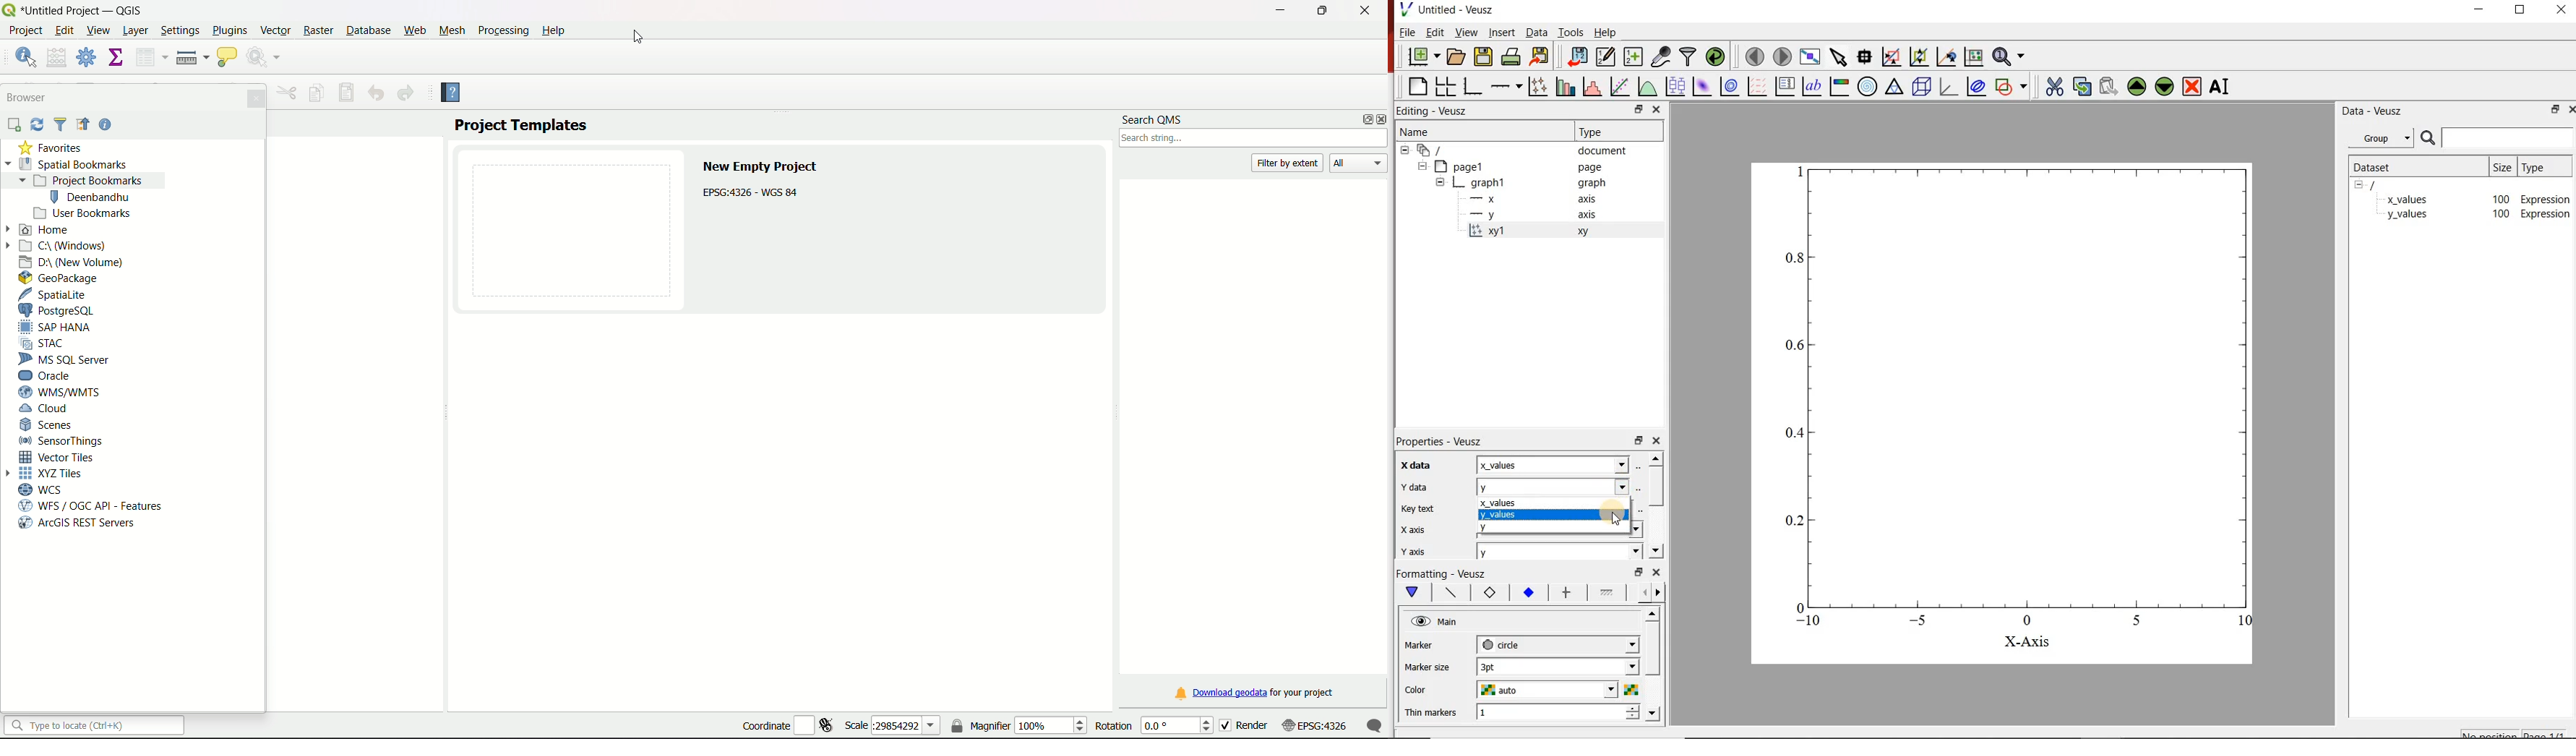  Describe the element at coordinates (72, 246) in the screenshot. I see `C Drive  ` at that location.